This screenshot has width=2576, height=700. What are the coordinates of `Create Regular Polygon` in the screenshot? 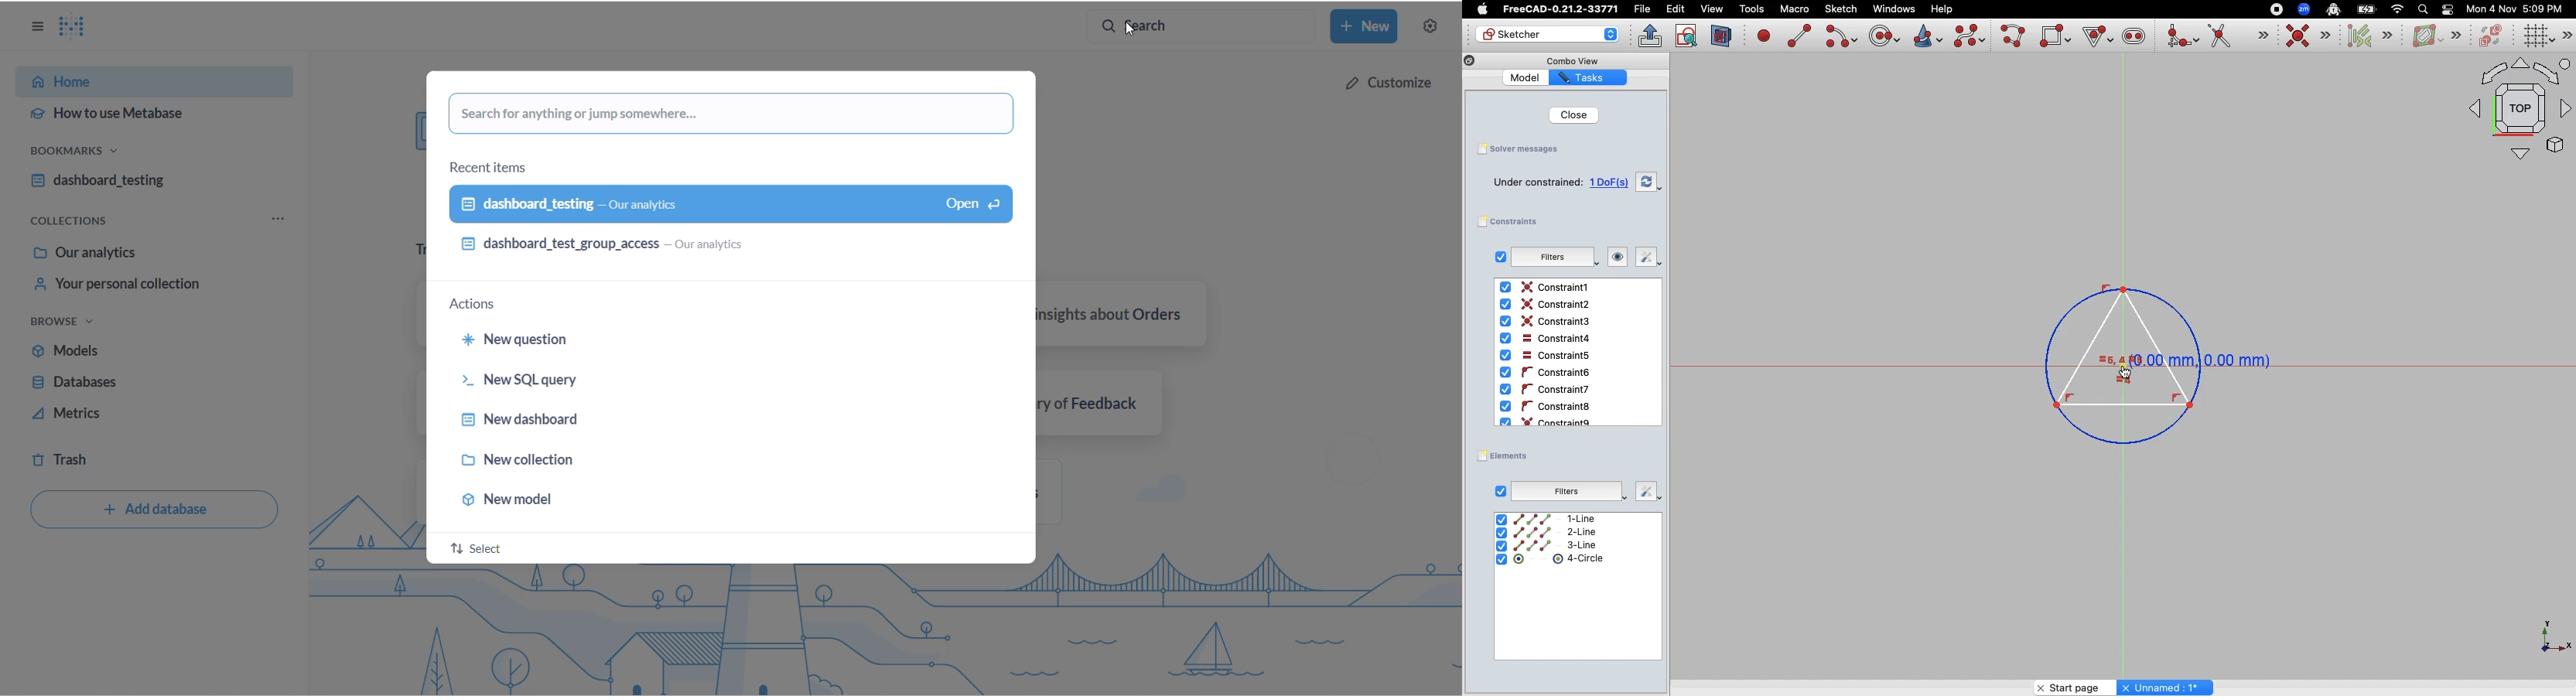 It's located at (2096, 37).